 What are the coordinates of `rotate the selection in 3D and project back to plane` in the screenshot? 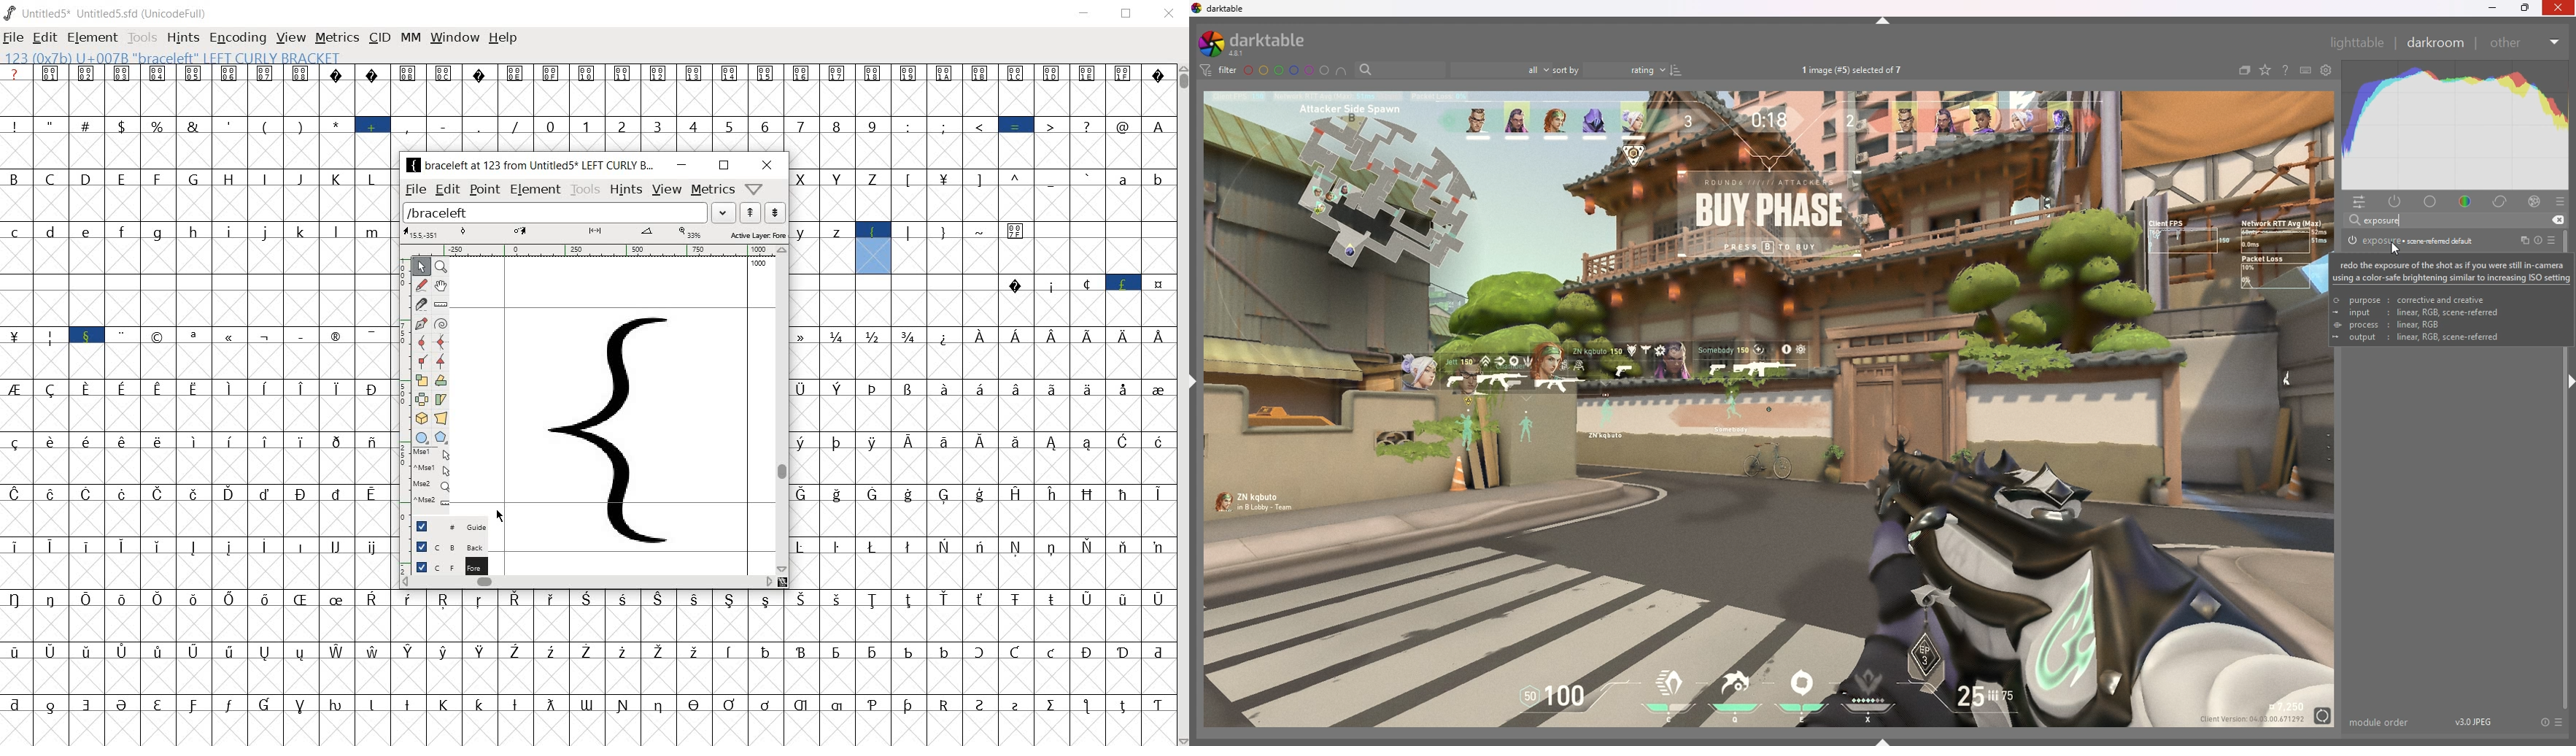 It's located at (421, 420).